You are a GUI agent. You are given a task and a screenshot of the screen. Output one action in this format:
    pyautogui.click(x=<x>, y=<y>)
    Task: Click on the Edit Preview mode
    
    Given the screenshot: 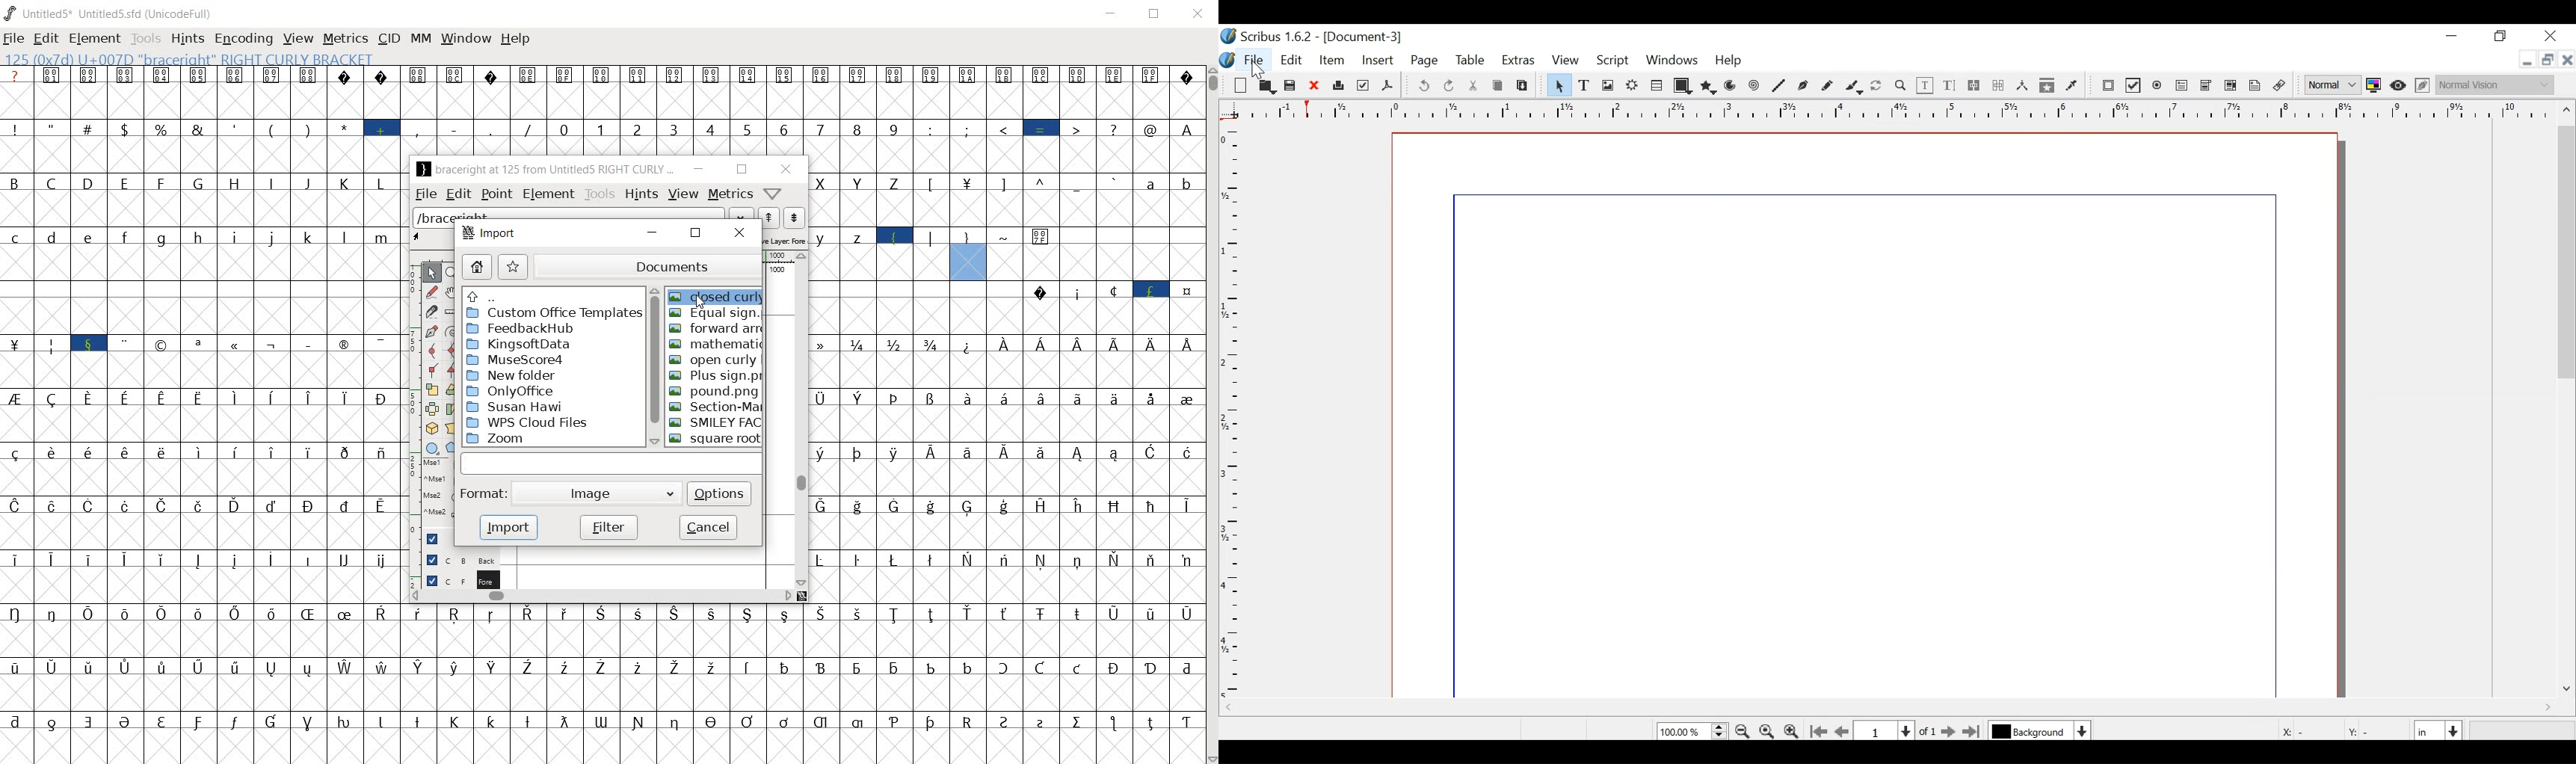 What is the action you would take?
    pyautogui.click(x=2425, y=86)
    